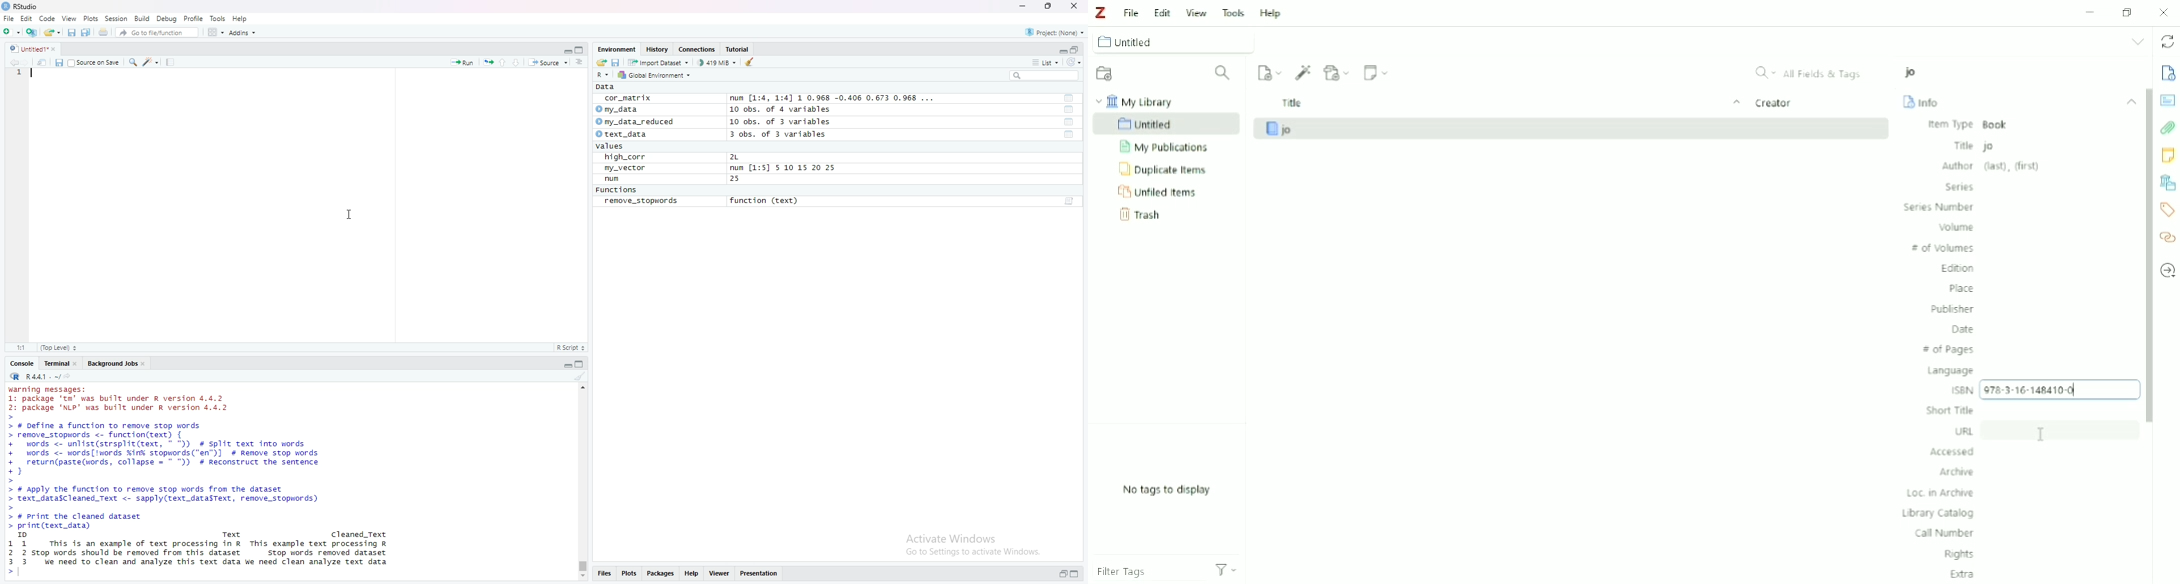 This screenshot has width=2184, height=588. What do you see at coordinates (692, 574) in the screenshot?
I see `Help` at bounding box center [692, 574].